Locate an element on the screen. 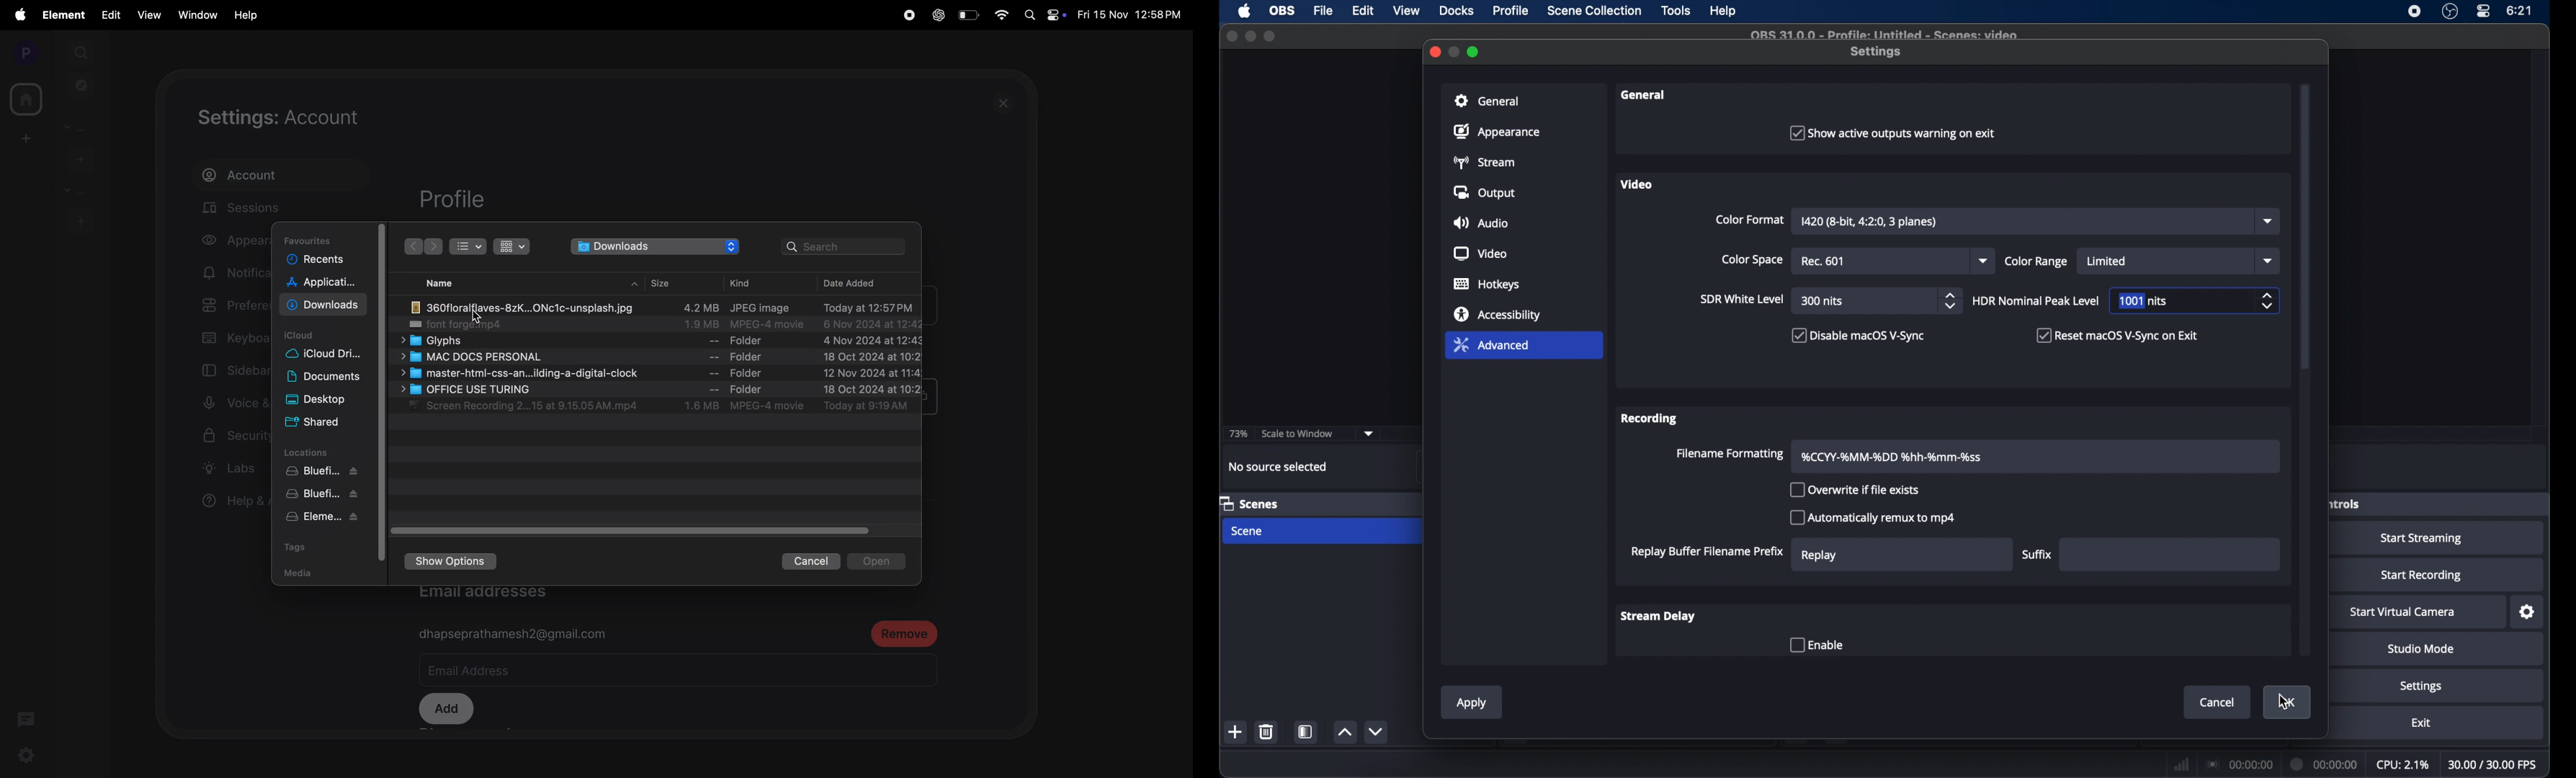  apply is located at coordinates (1471, 704).